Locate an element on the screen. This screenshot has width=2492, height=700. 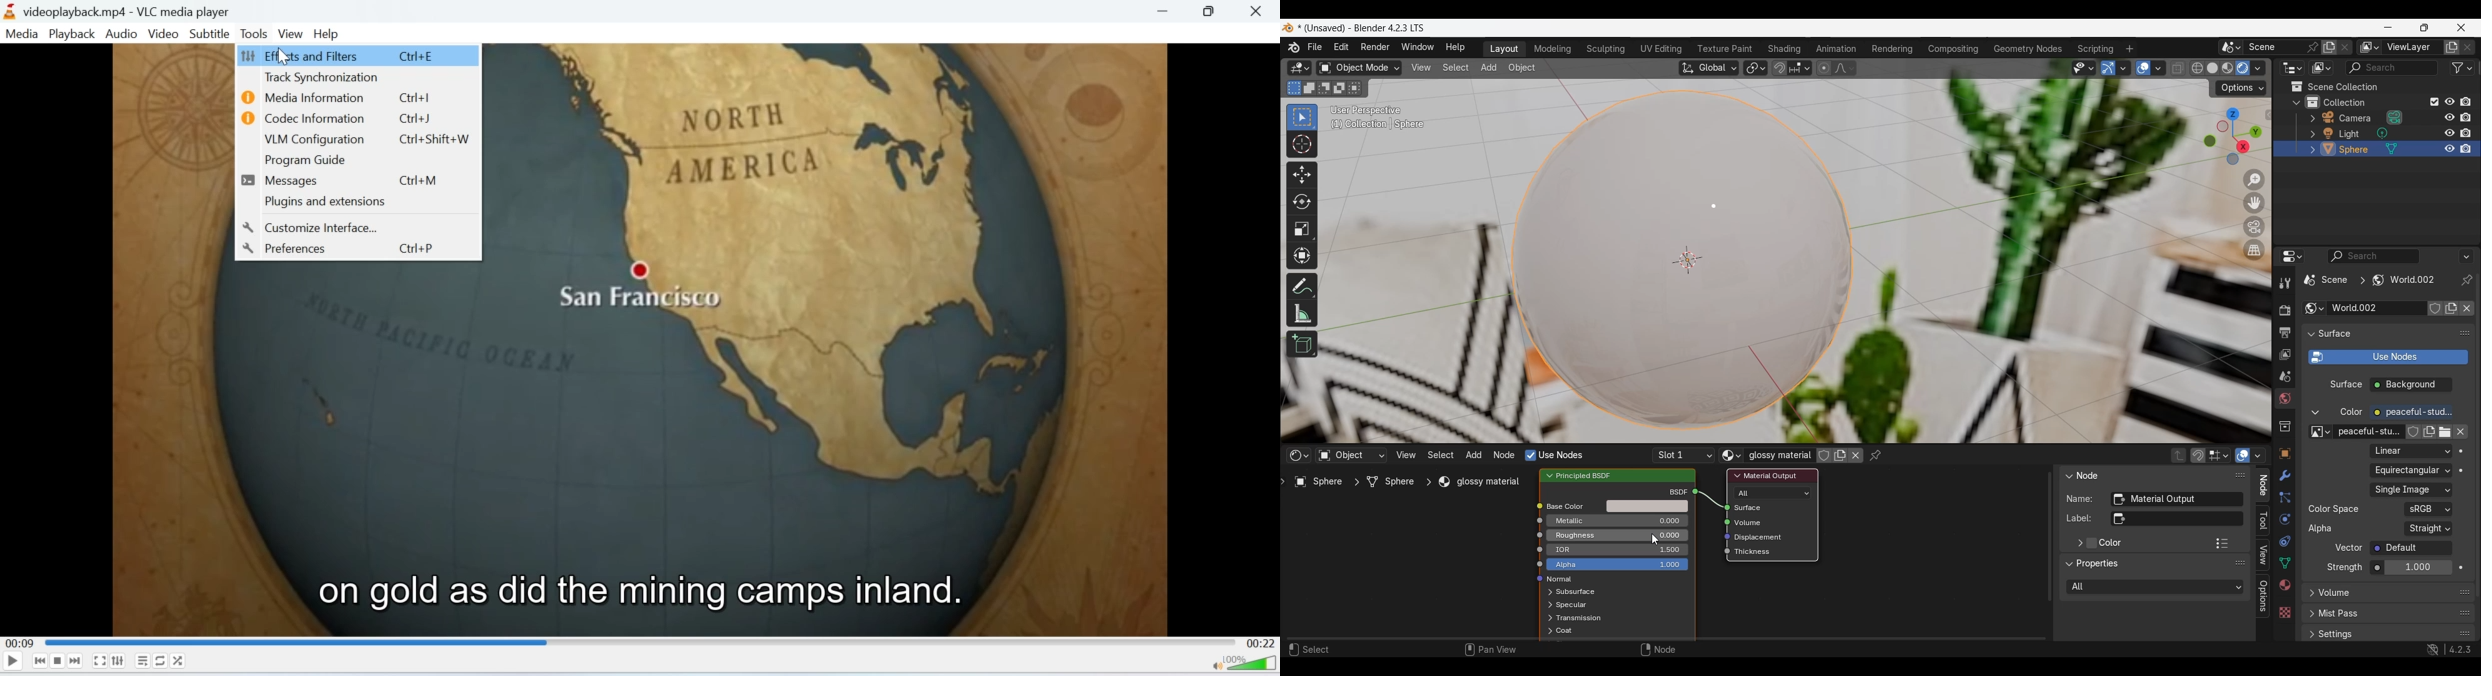
Optional custom node label is located at coordinates (2177, 519).